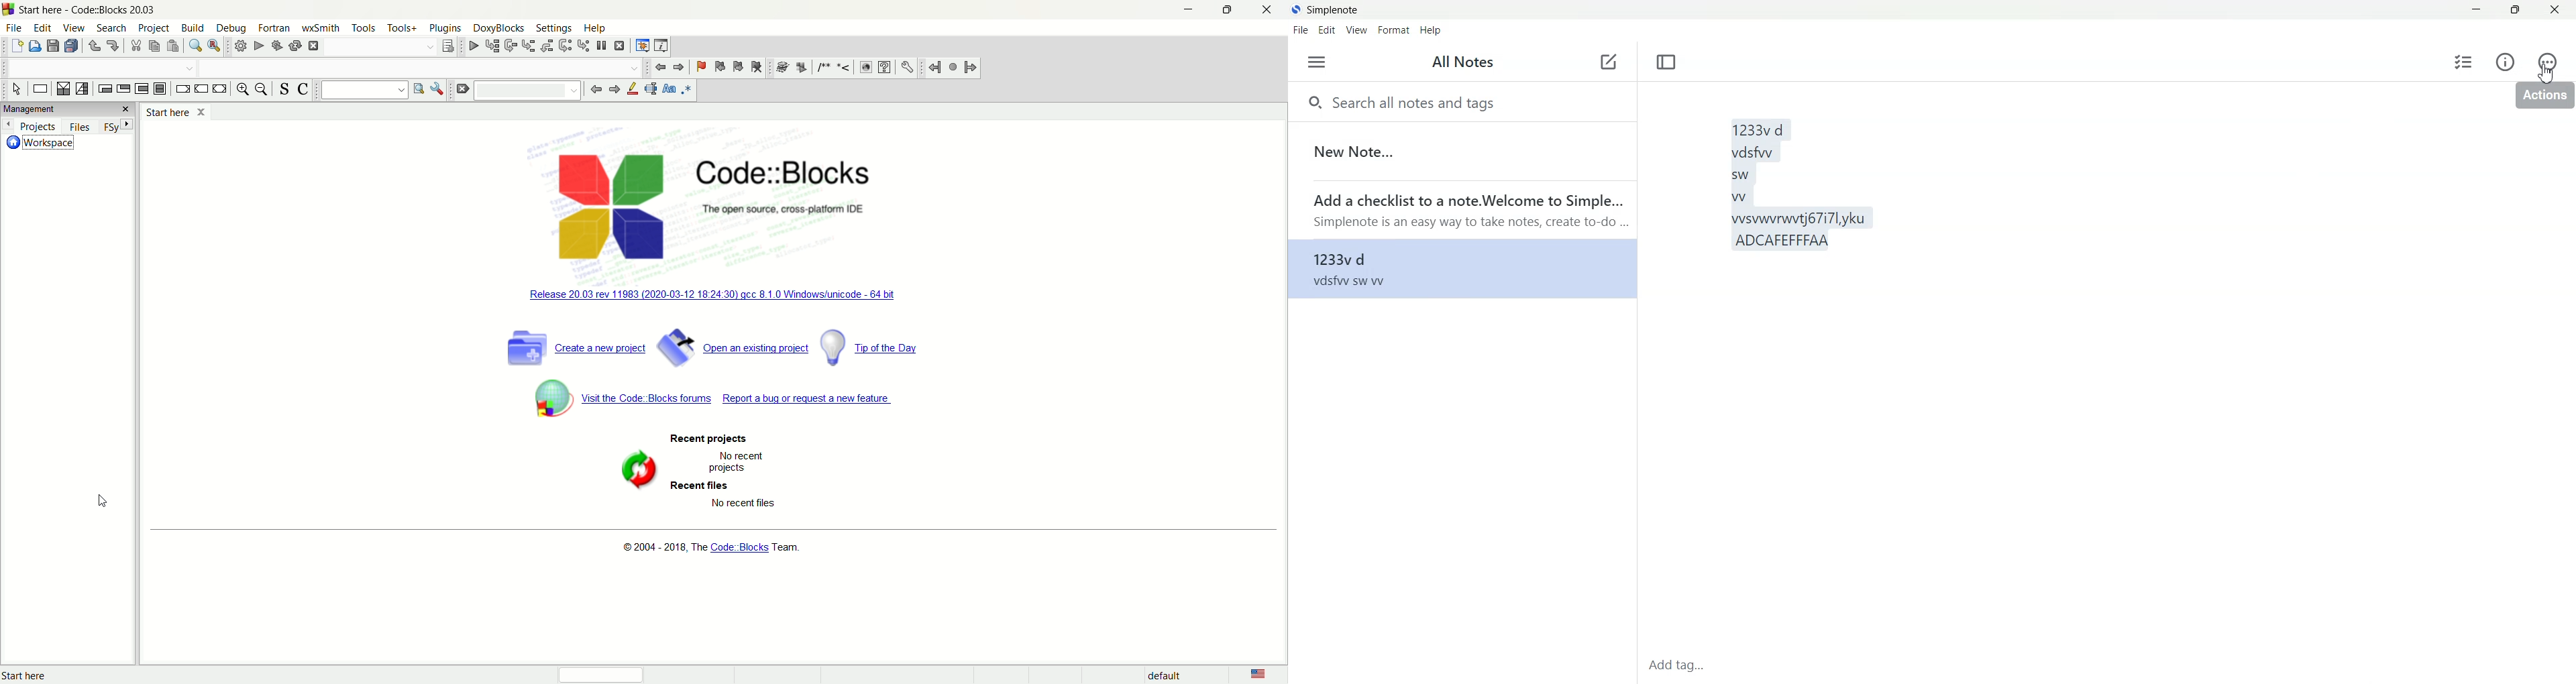 This screenshot has height=700, width=2576. I want to click on Info, so click(2506, 62).